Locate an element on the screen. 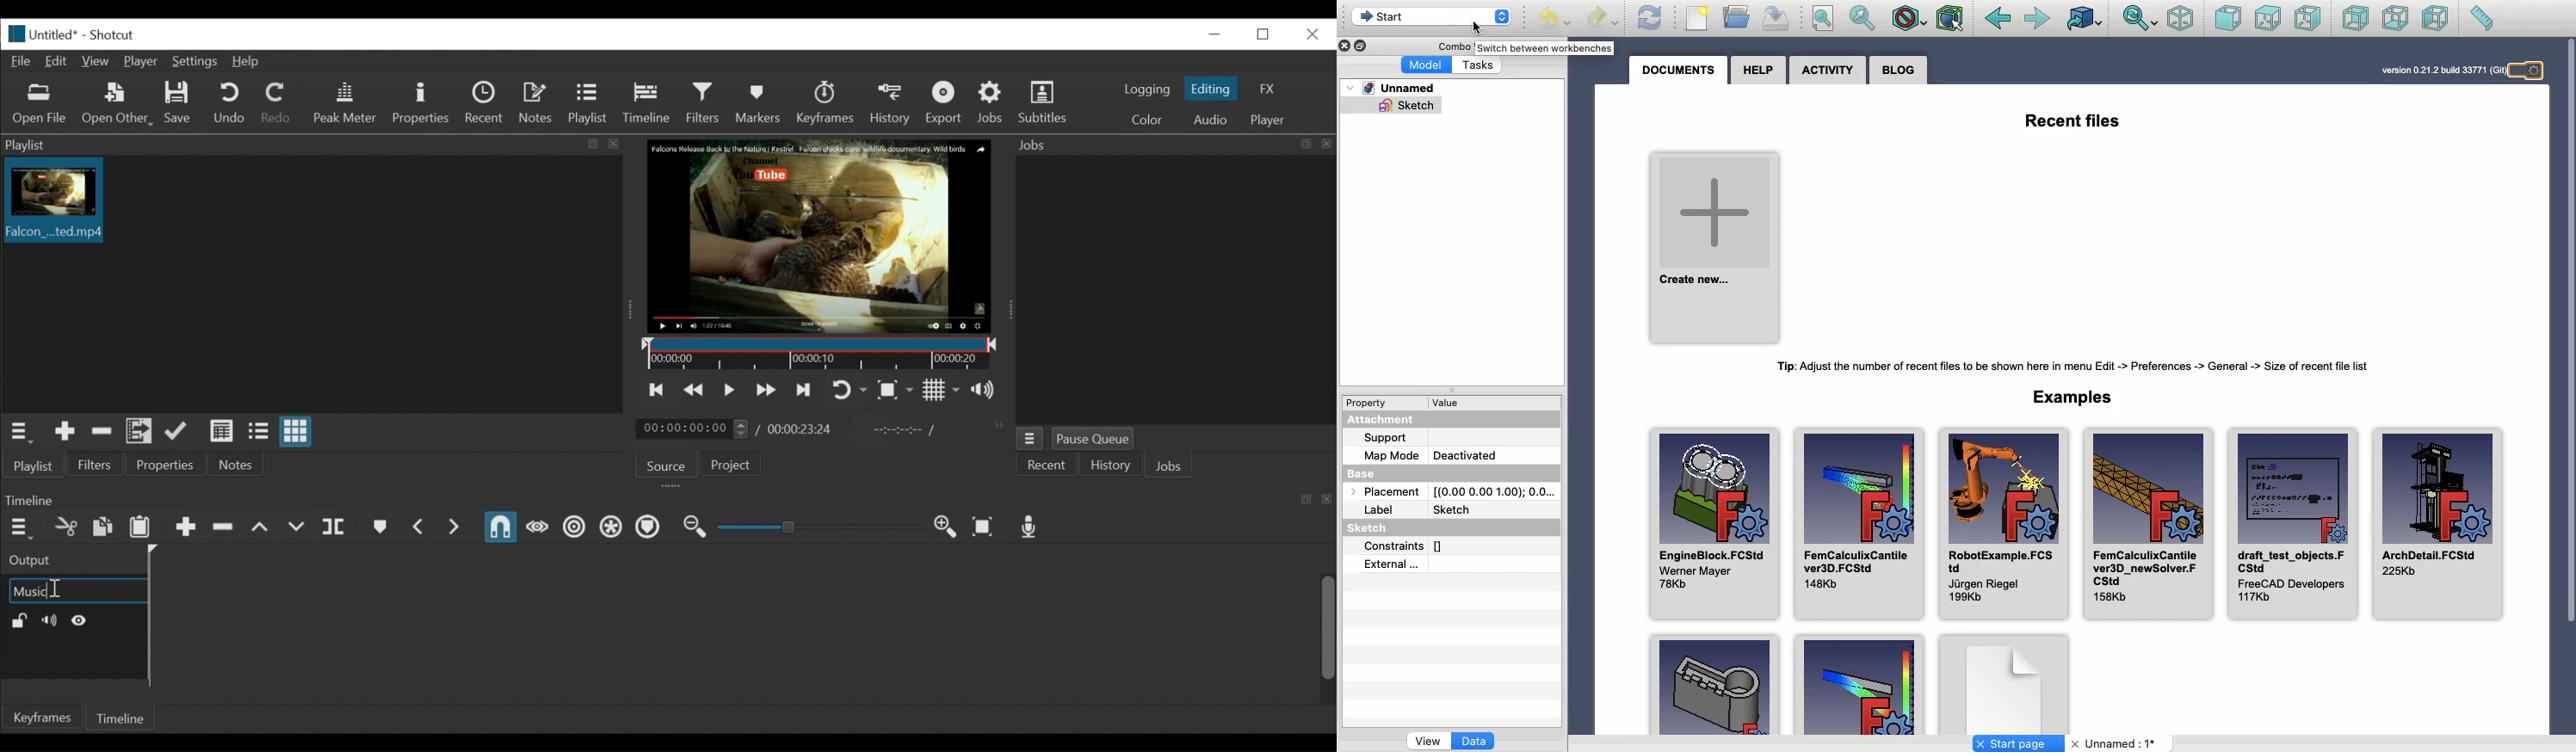 The width and height of the screenshot is (2576, 756). Deactivated is located at coordinates (1467, 455).